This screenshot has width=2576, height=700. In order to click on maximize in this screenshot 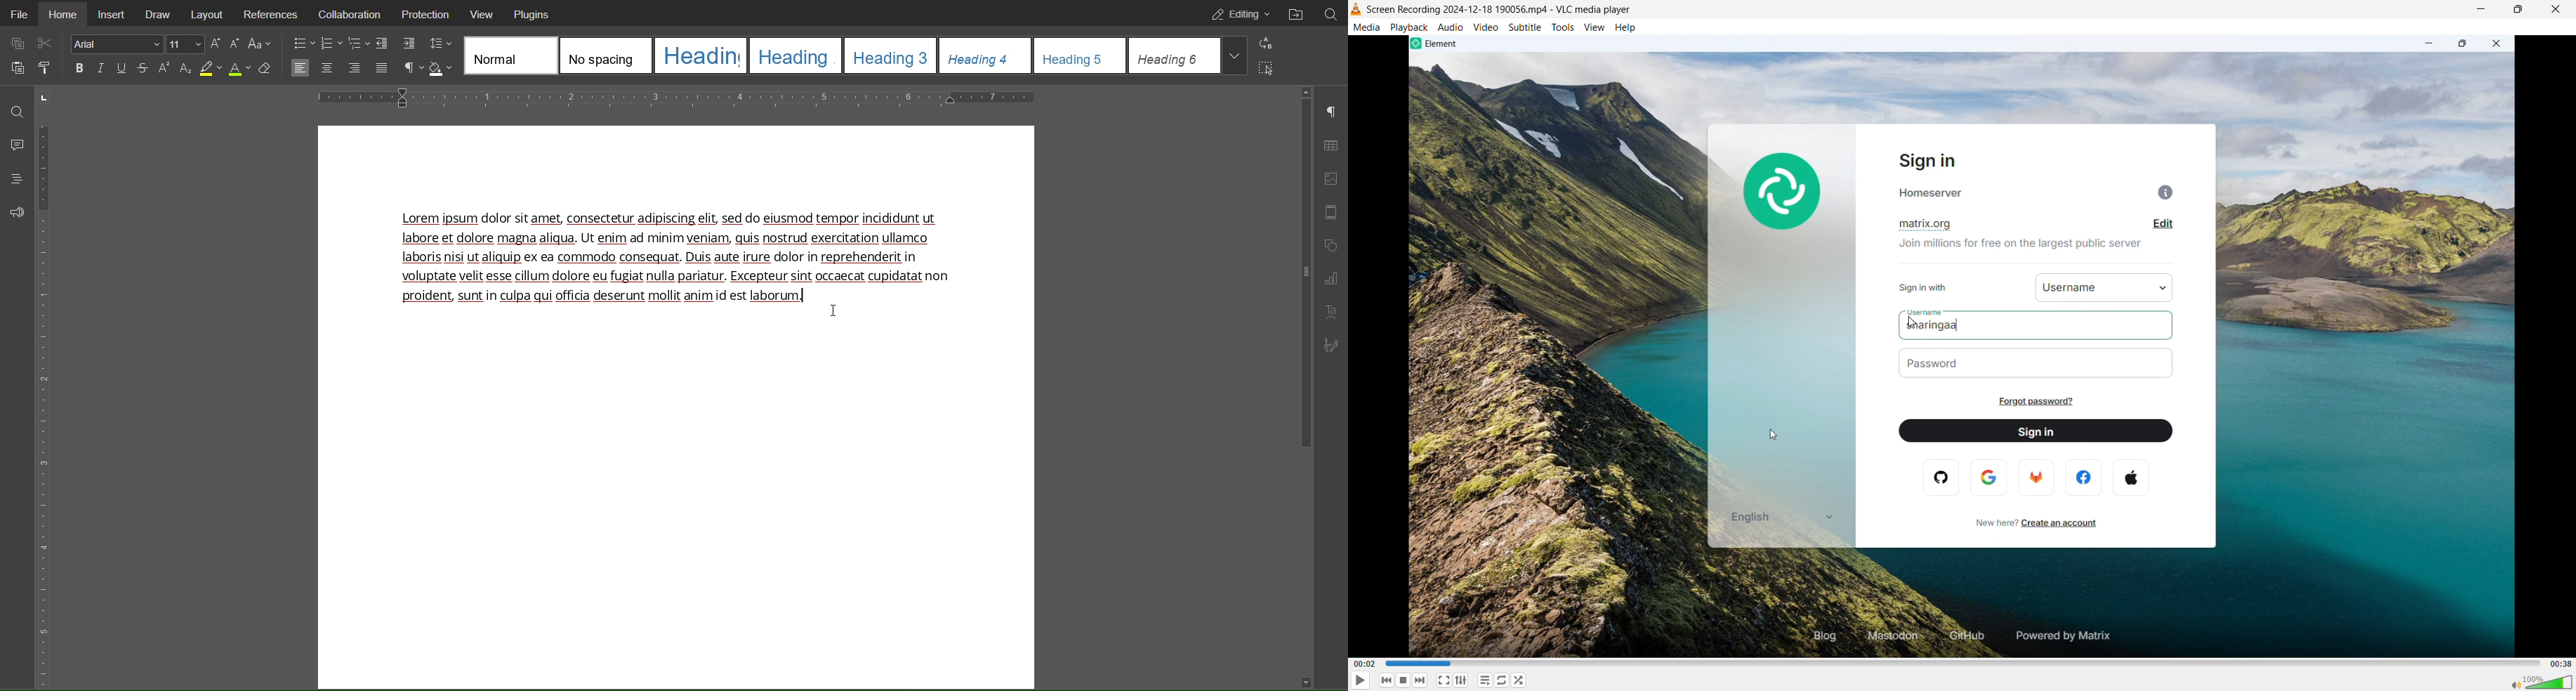, I will do `click(2464, 46)`.